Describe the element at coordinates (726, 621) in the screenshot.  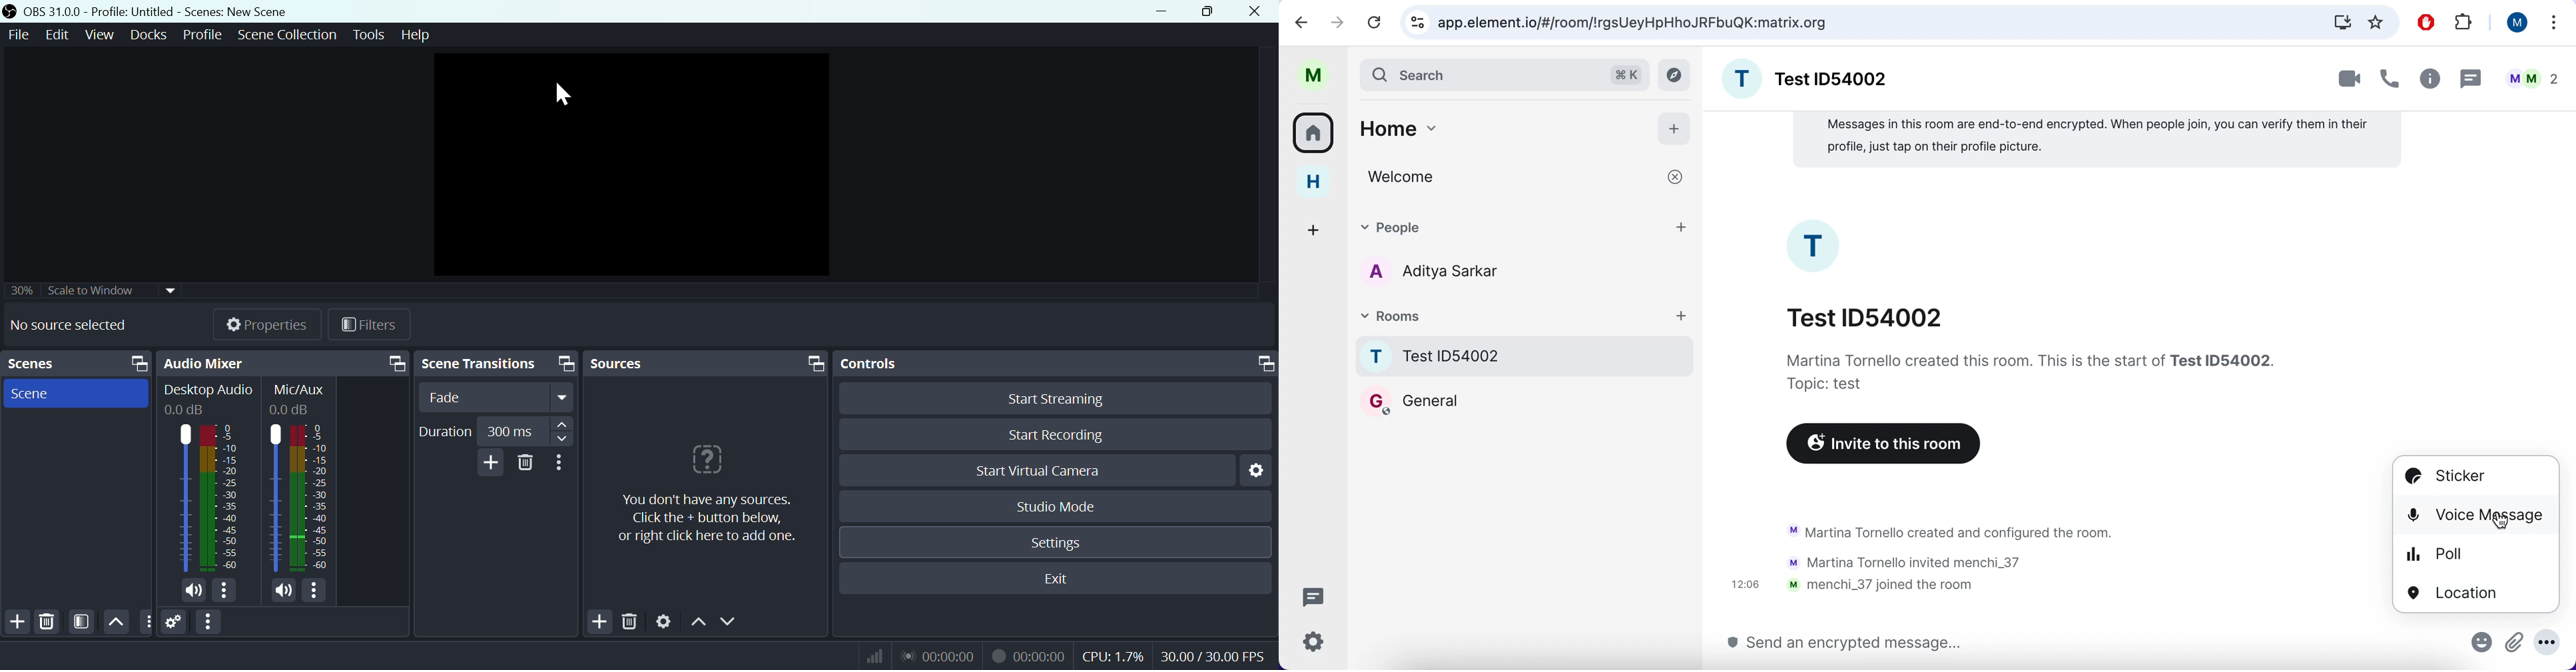
I see `Down` at that location.